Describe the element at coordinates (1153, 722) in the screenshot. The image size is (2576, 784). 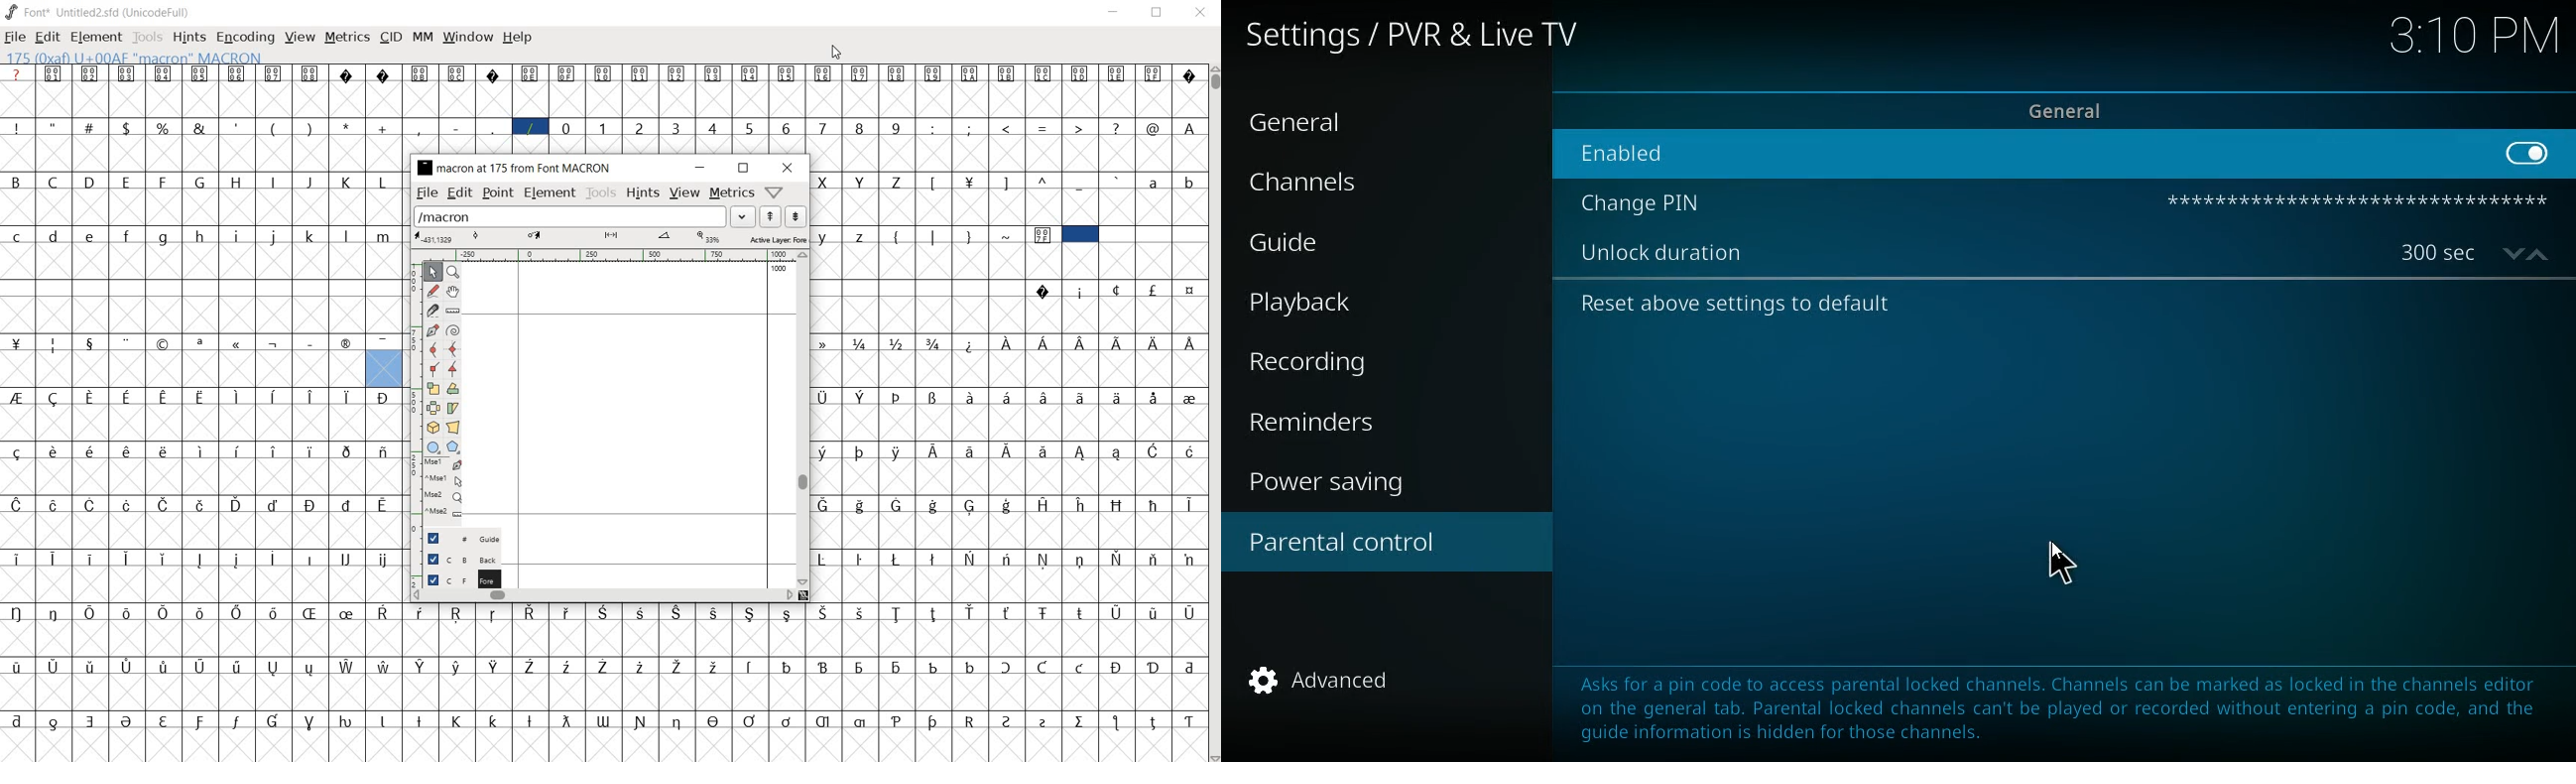
I see `Symbol` at that location.